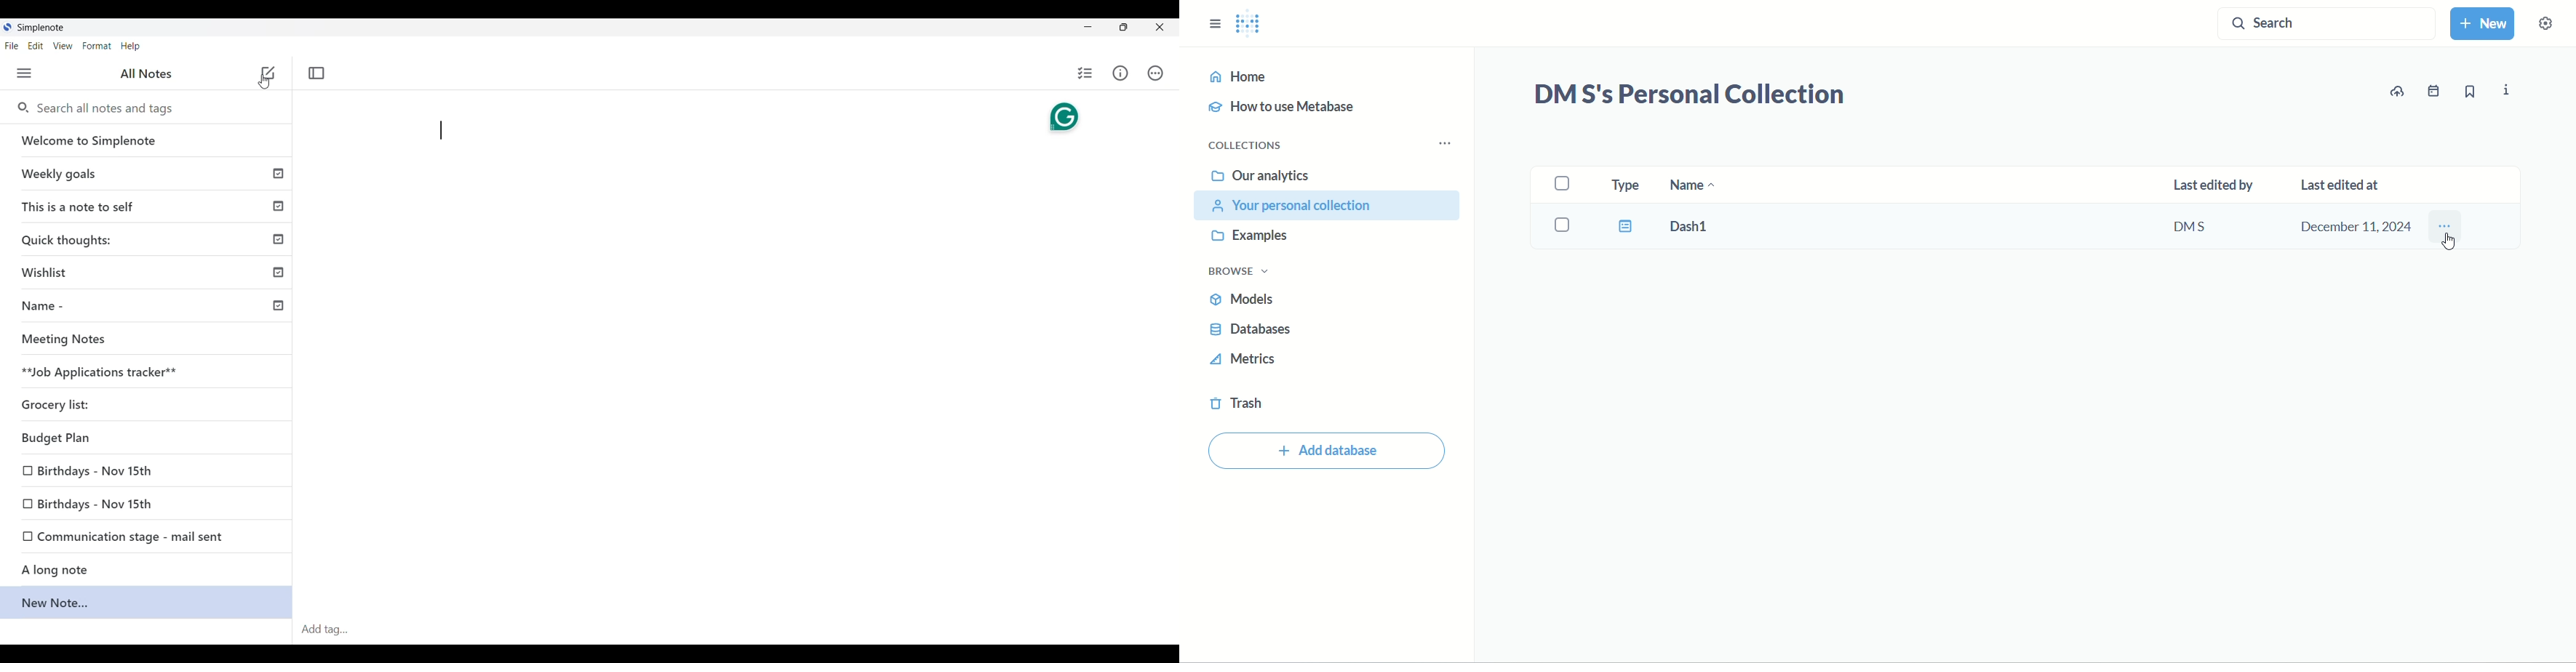 The height and width of the screenshot is (672, 2576). Describe the element at coordinates (1121, 73) in the screenshot. I see `Info` at that location.